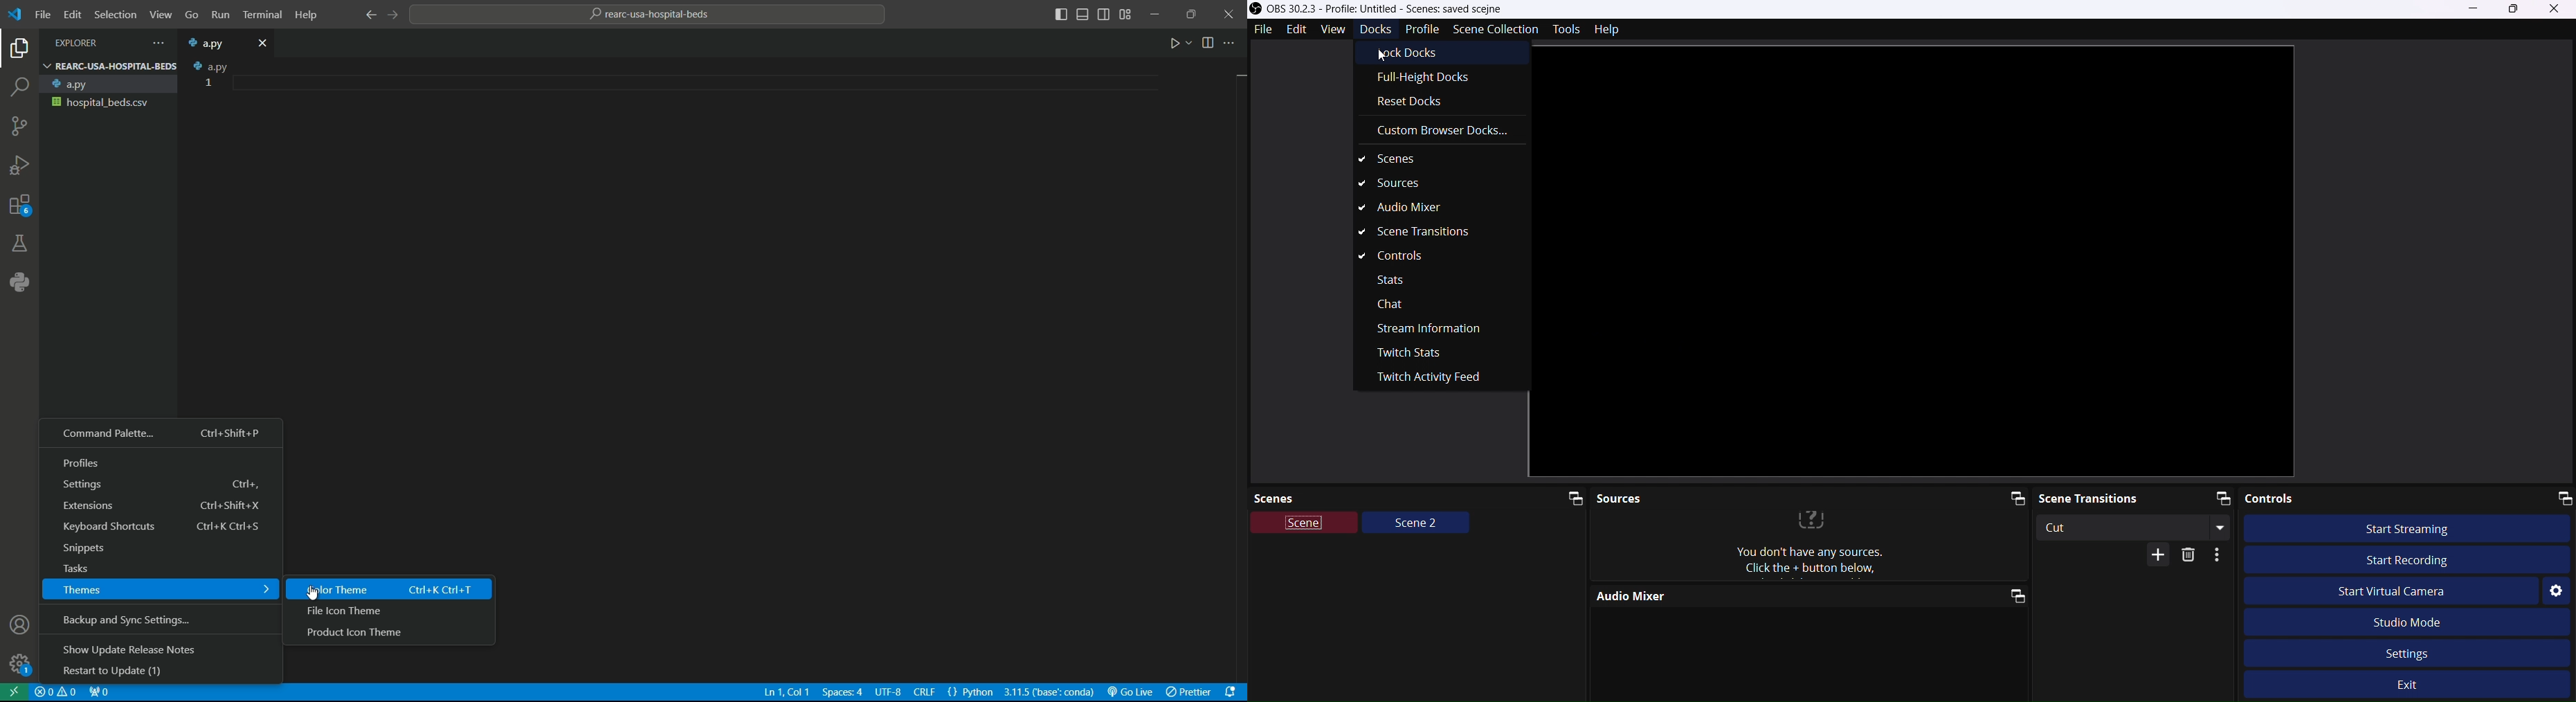  I want to click on Scenes, so click(1393, 496).